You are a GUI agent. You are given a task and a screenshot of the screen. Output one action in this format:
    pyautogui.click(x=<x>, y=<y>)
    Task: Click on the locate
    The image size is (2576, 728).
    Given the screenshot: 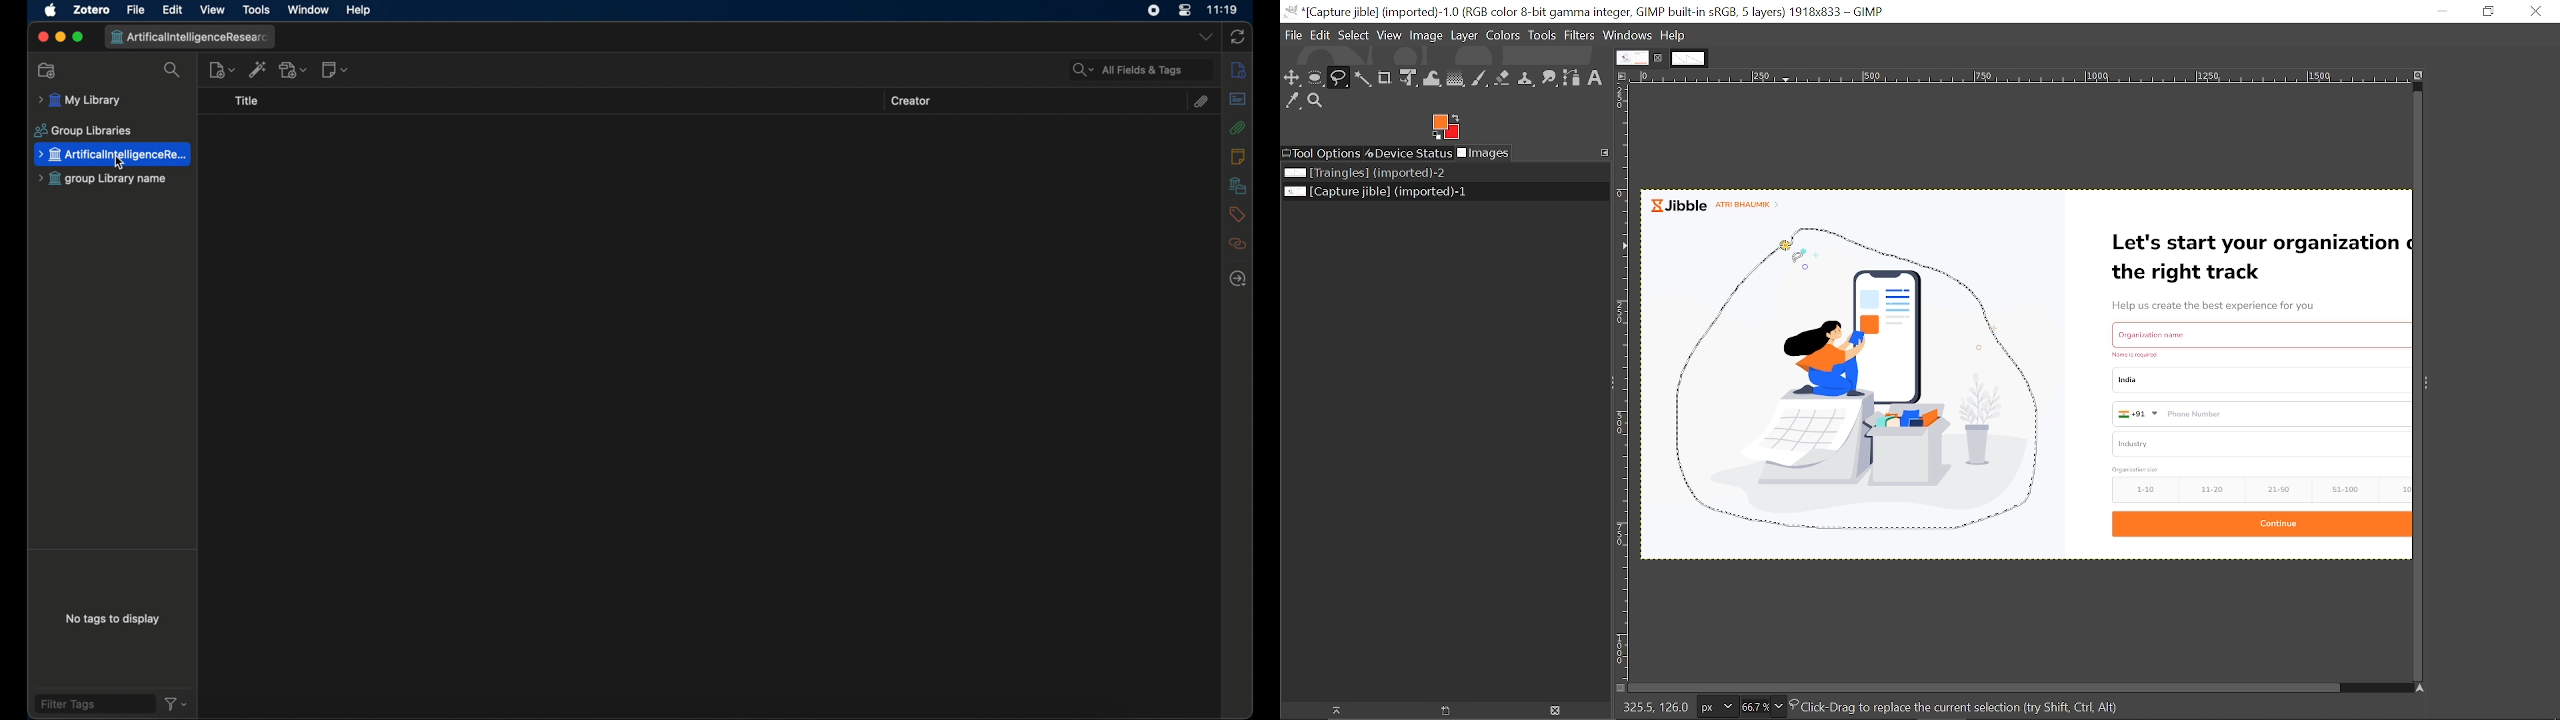 What is the action you would take?
    pyautogui.click(x=1237, y=279)
    